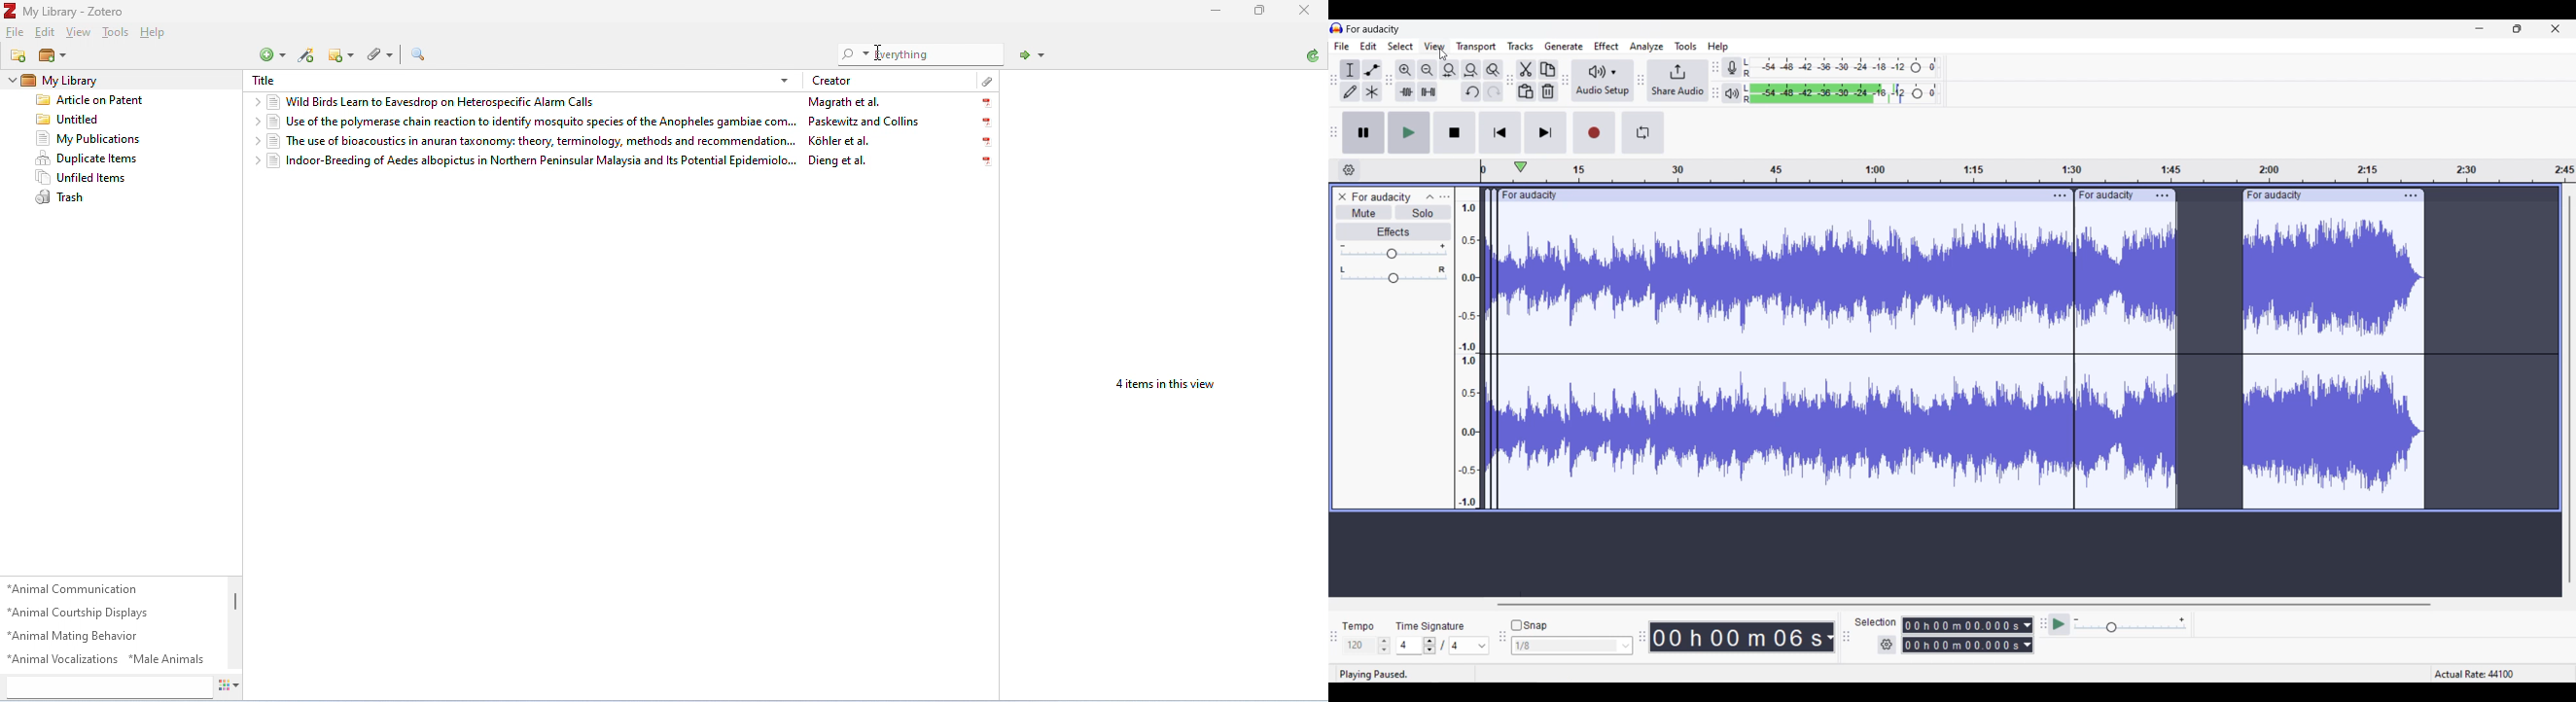 This screenshot has height=728, width=2576. I want to click on Cut, so click(1527, 70).